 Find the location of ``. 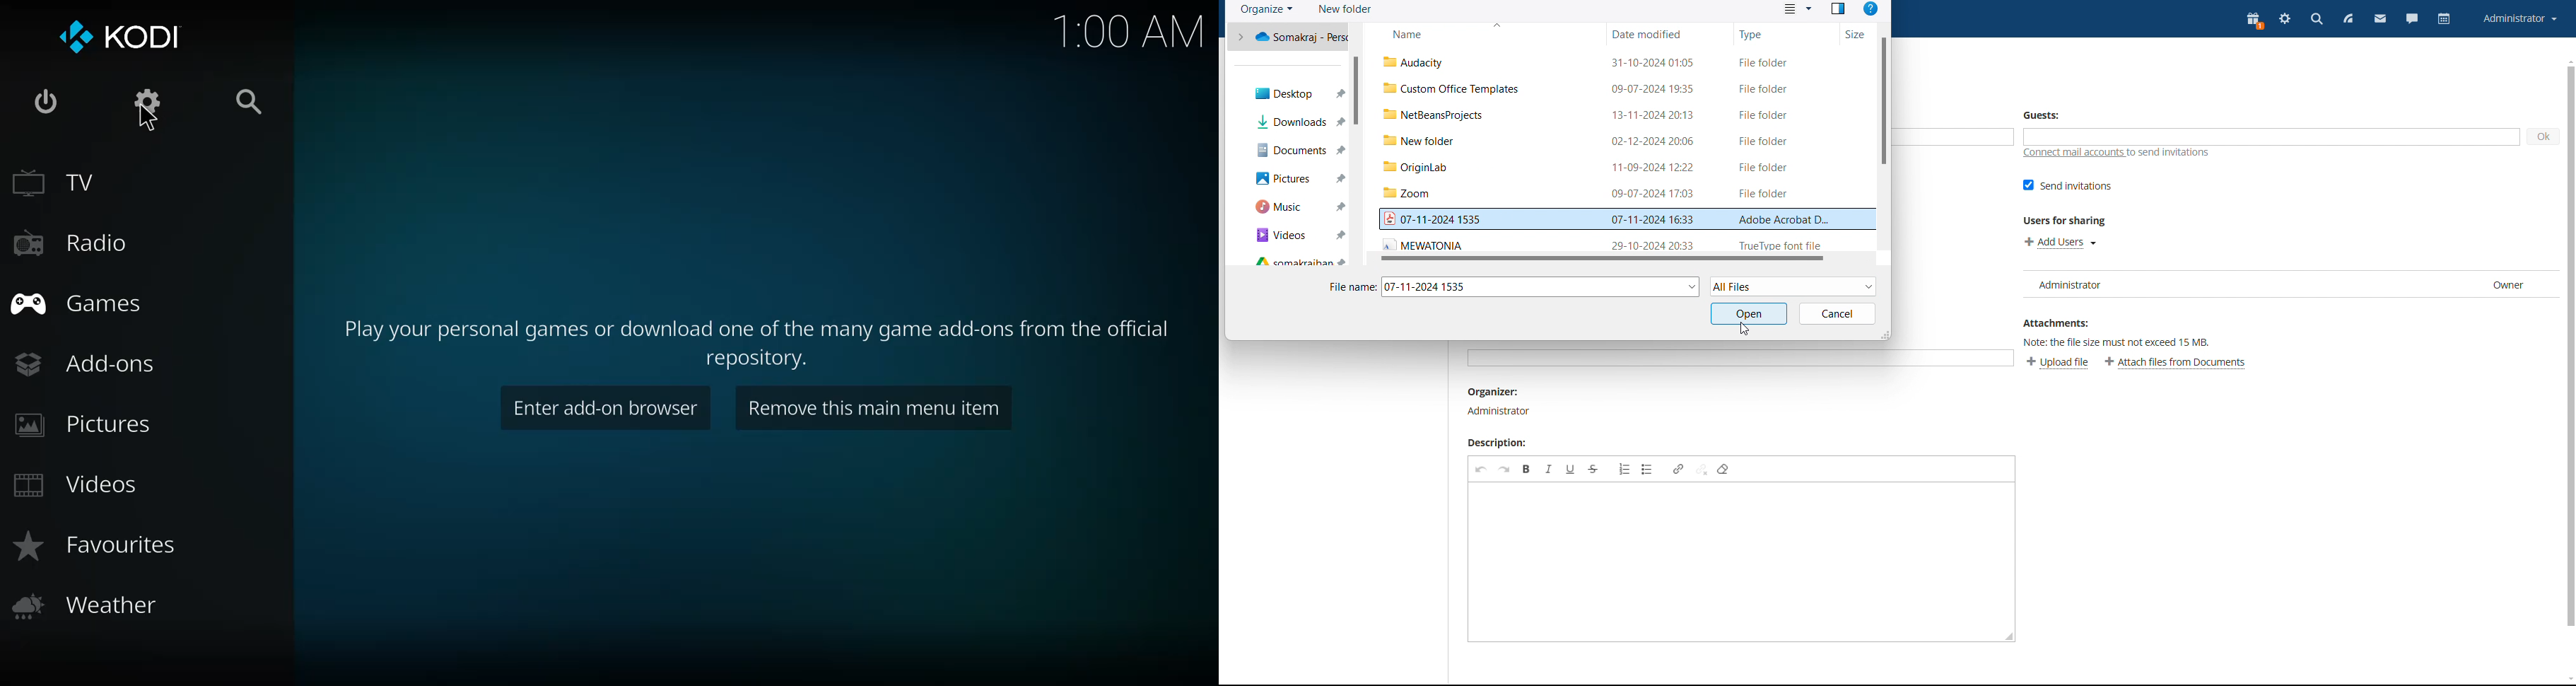

 is located at coordinates (1291, 120).